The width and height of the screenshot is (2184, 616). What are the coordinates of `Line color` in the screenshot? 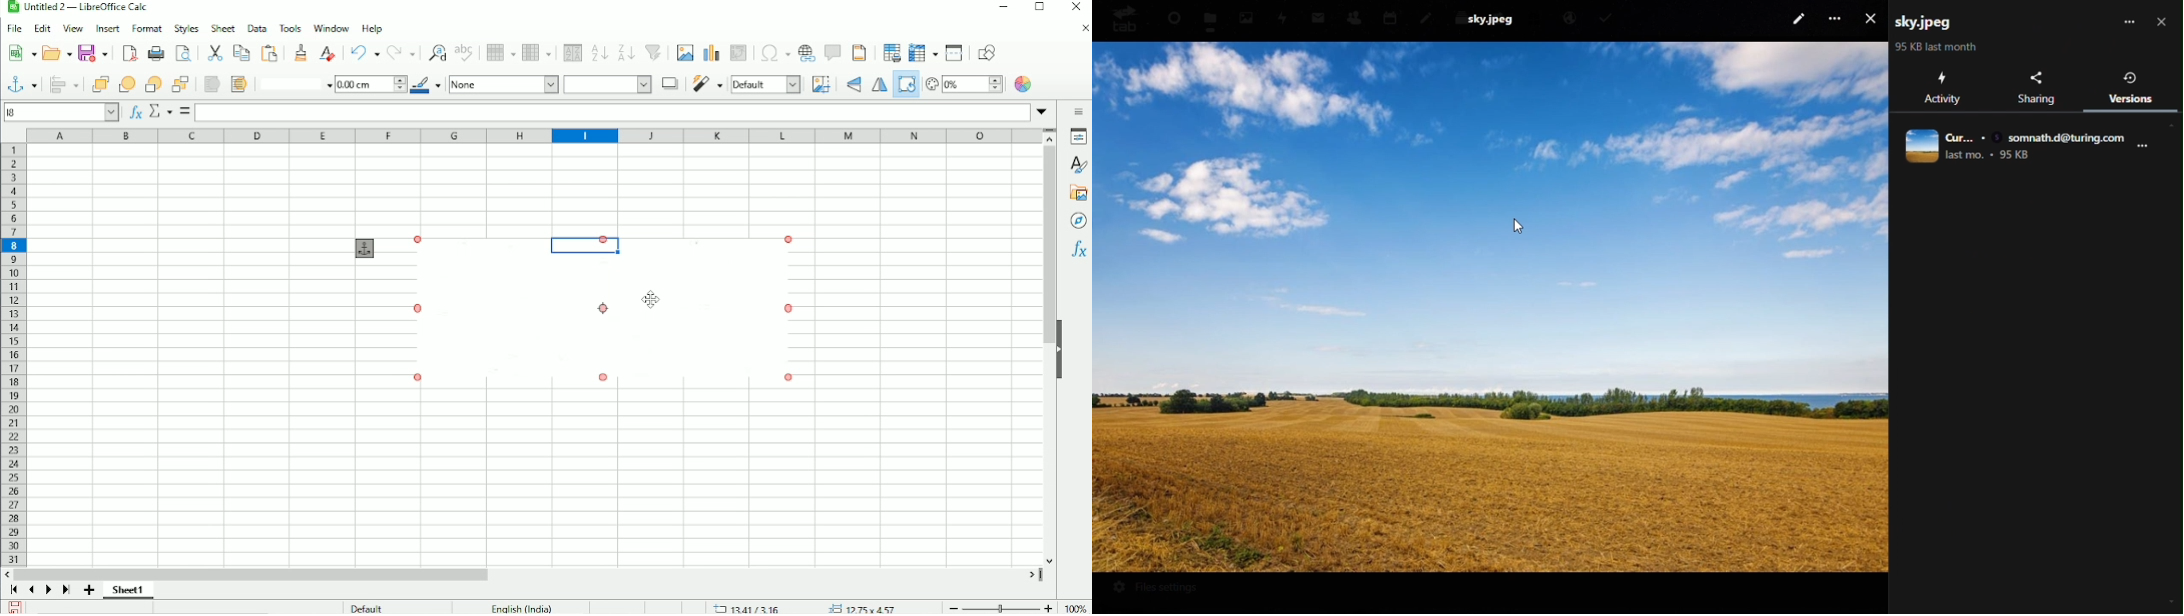 It's located at (426, 84).